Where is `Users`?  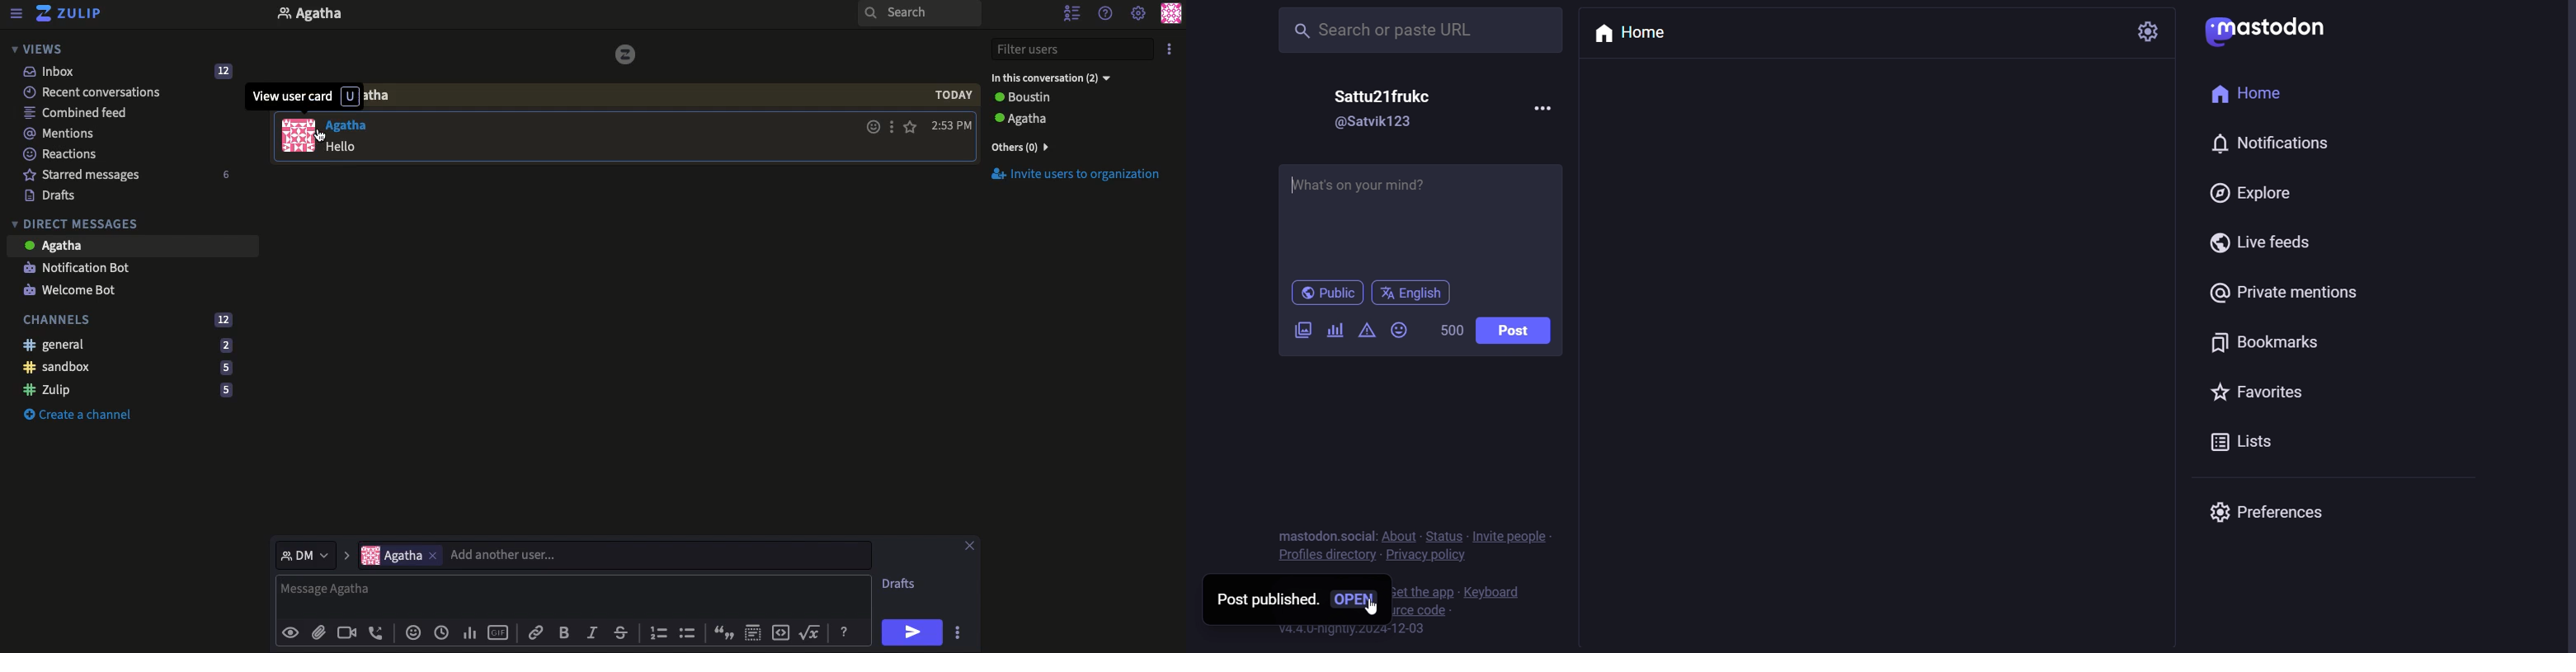
Users is located at coordinates (391, 555).